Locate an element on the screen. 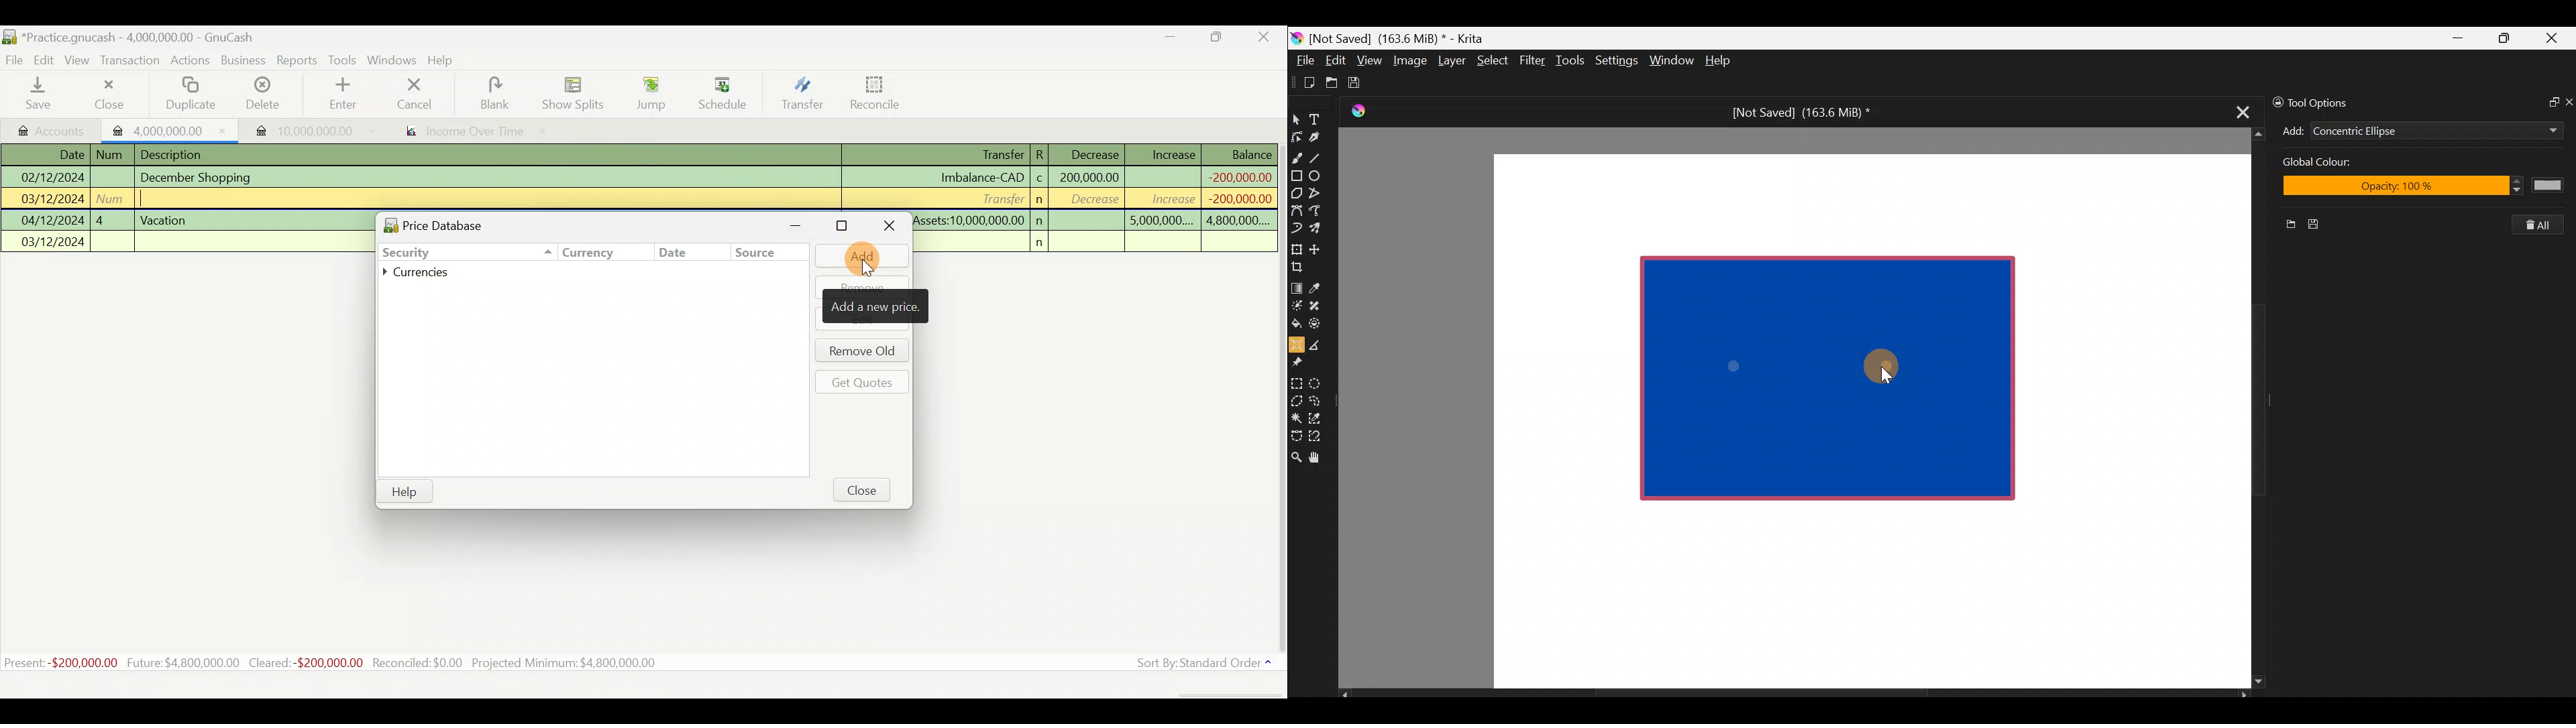 Image resolution: width=2576 pixels, height=728 pixels. Assistant tool is located at coordinates (1296, 341).